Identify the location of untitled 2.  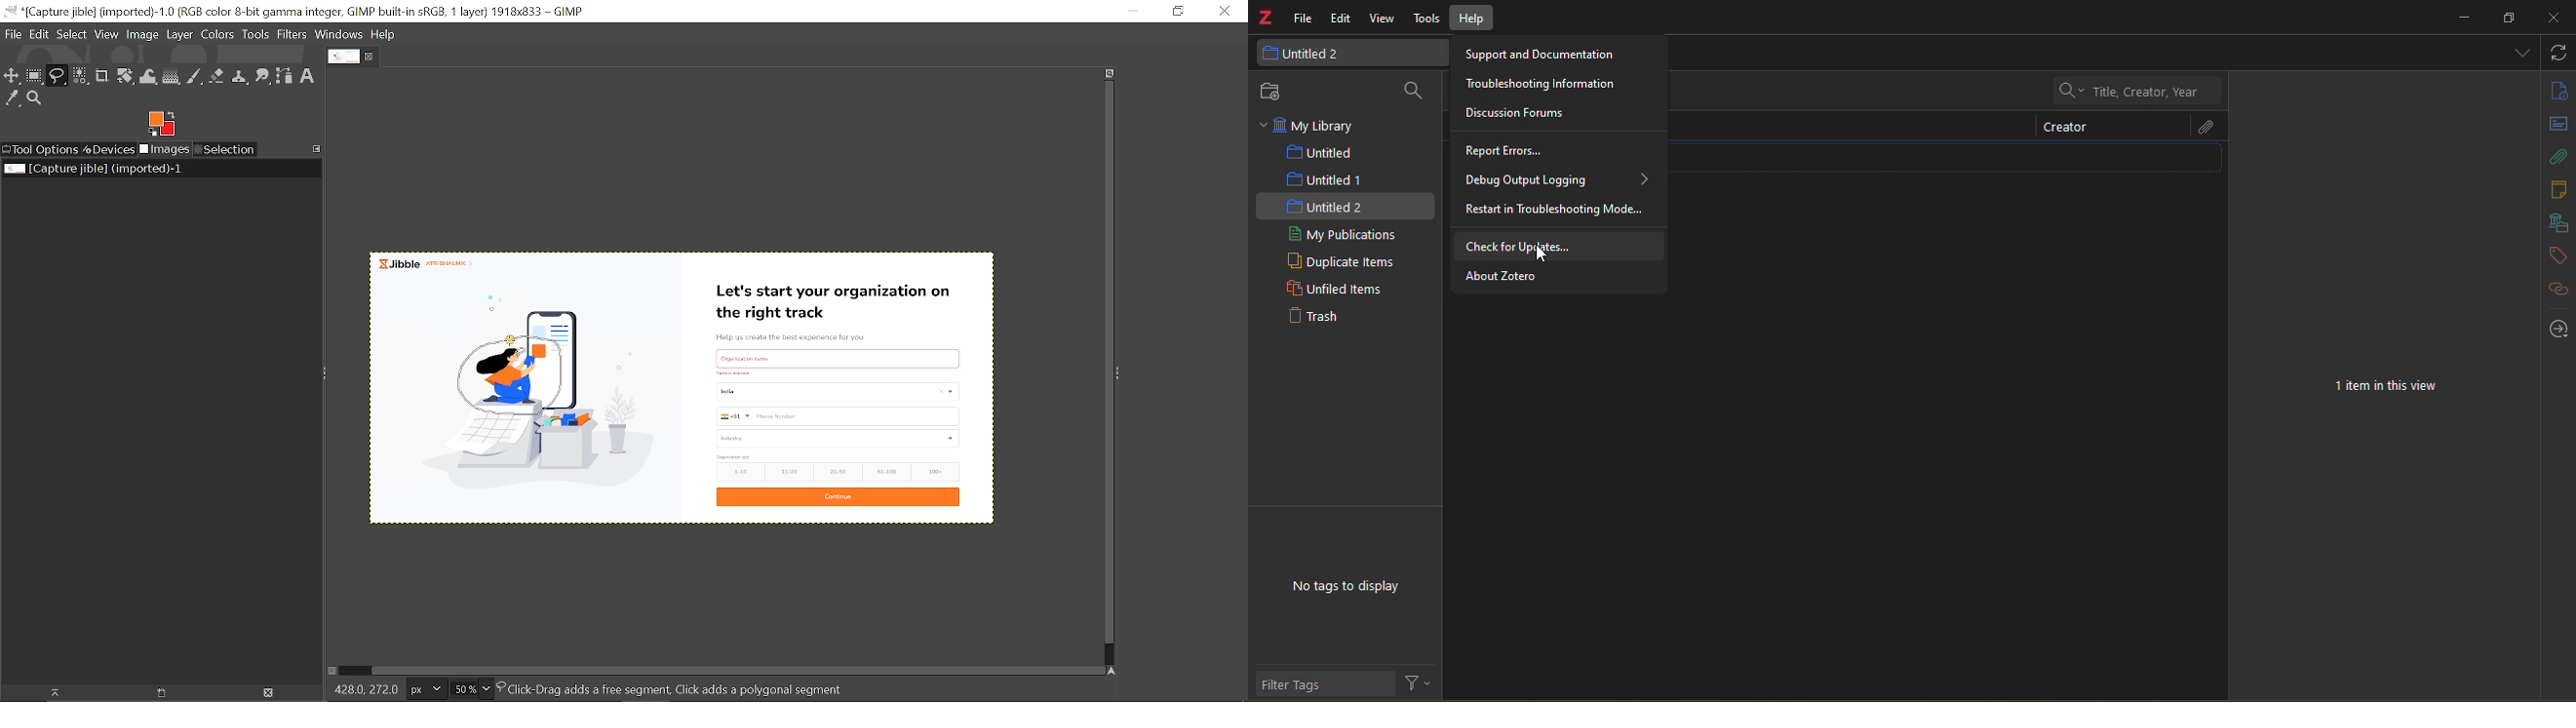
(1349, 53).